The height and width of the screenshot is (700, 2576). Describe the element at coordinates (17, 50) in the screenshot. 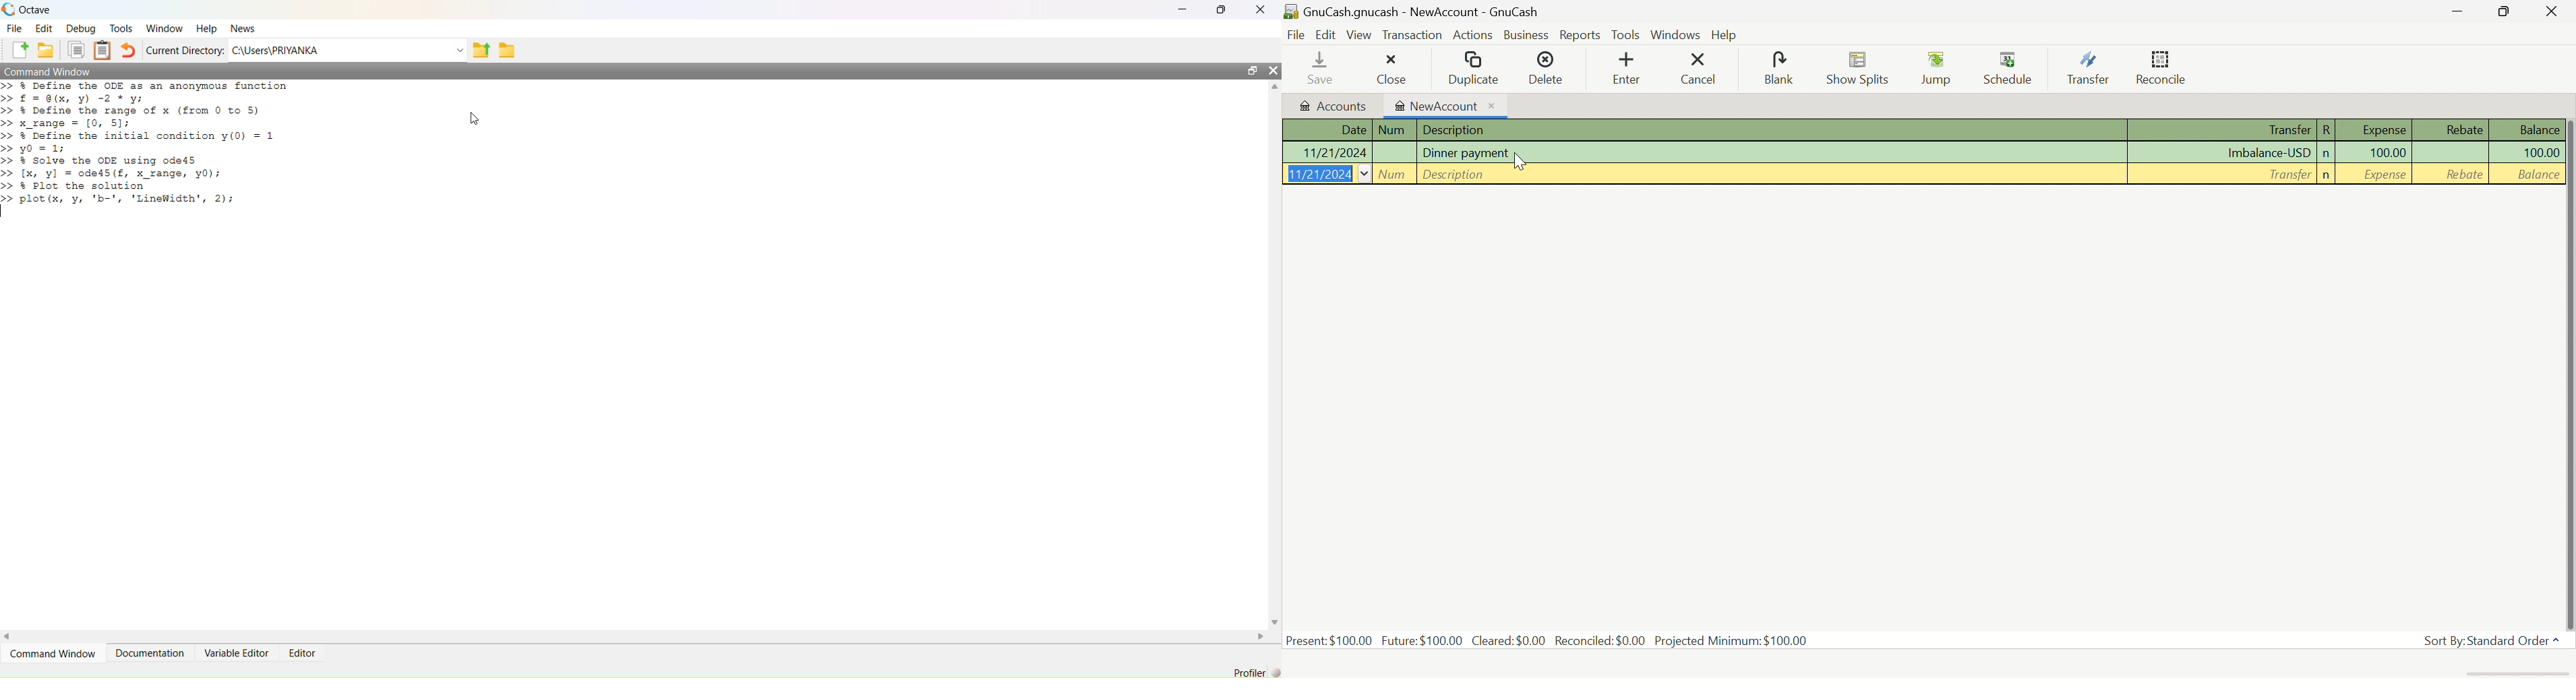

I see `New script` at that location.